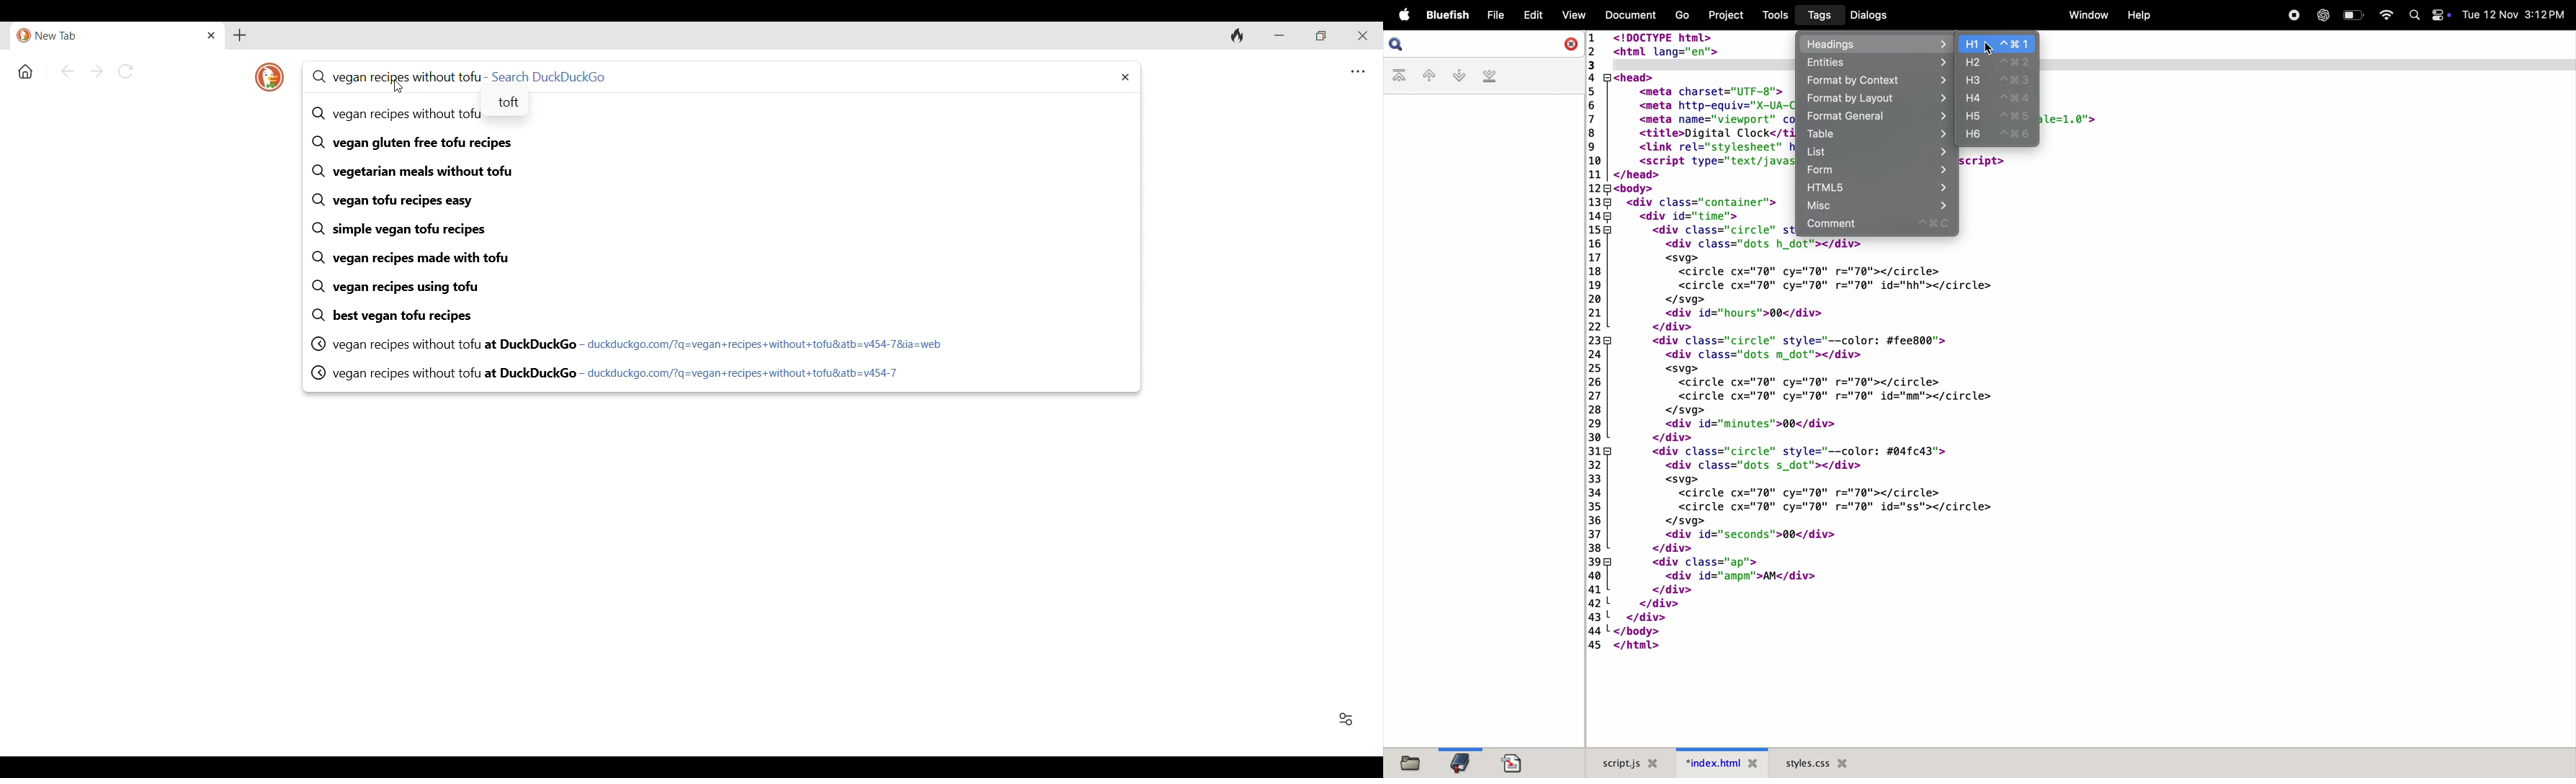 This screenshot has height=784, width=2576. Describe the element at coordinates (1816, 763) in the screenshot. I see `styles.css` at that location.